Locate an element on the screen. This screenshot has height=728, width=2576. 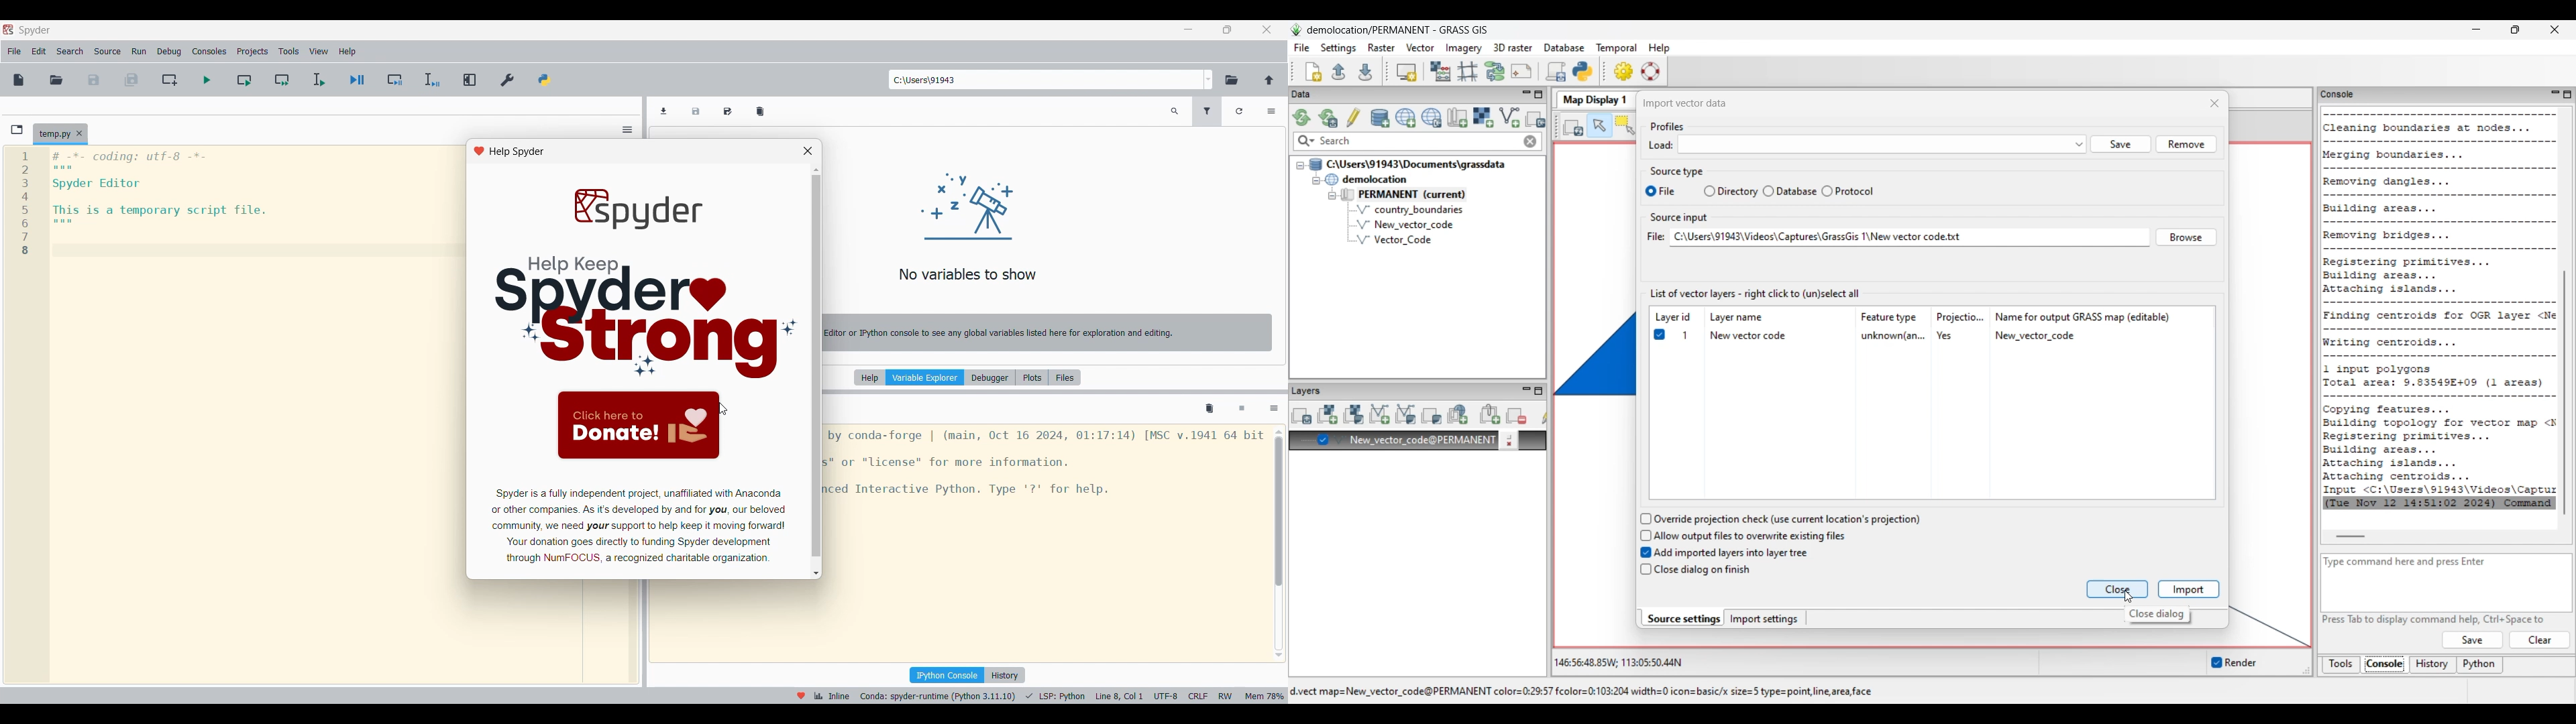
Save data is located at coordinates (696, 111).